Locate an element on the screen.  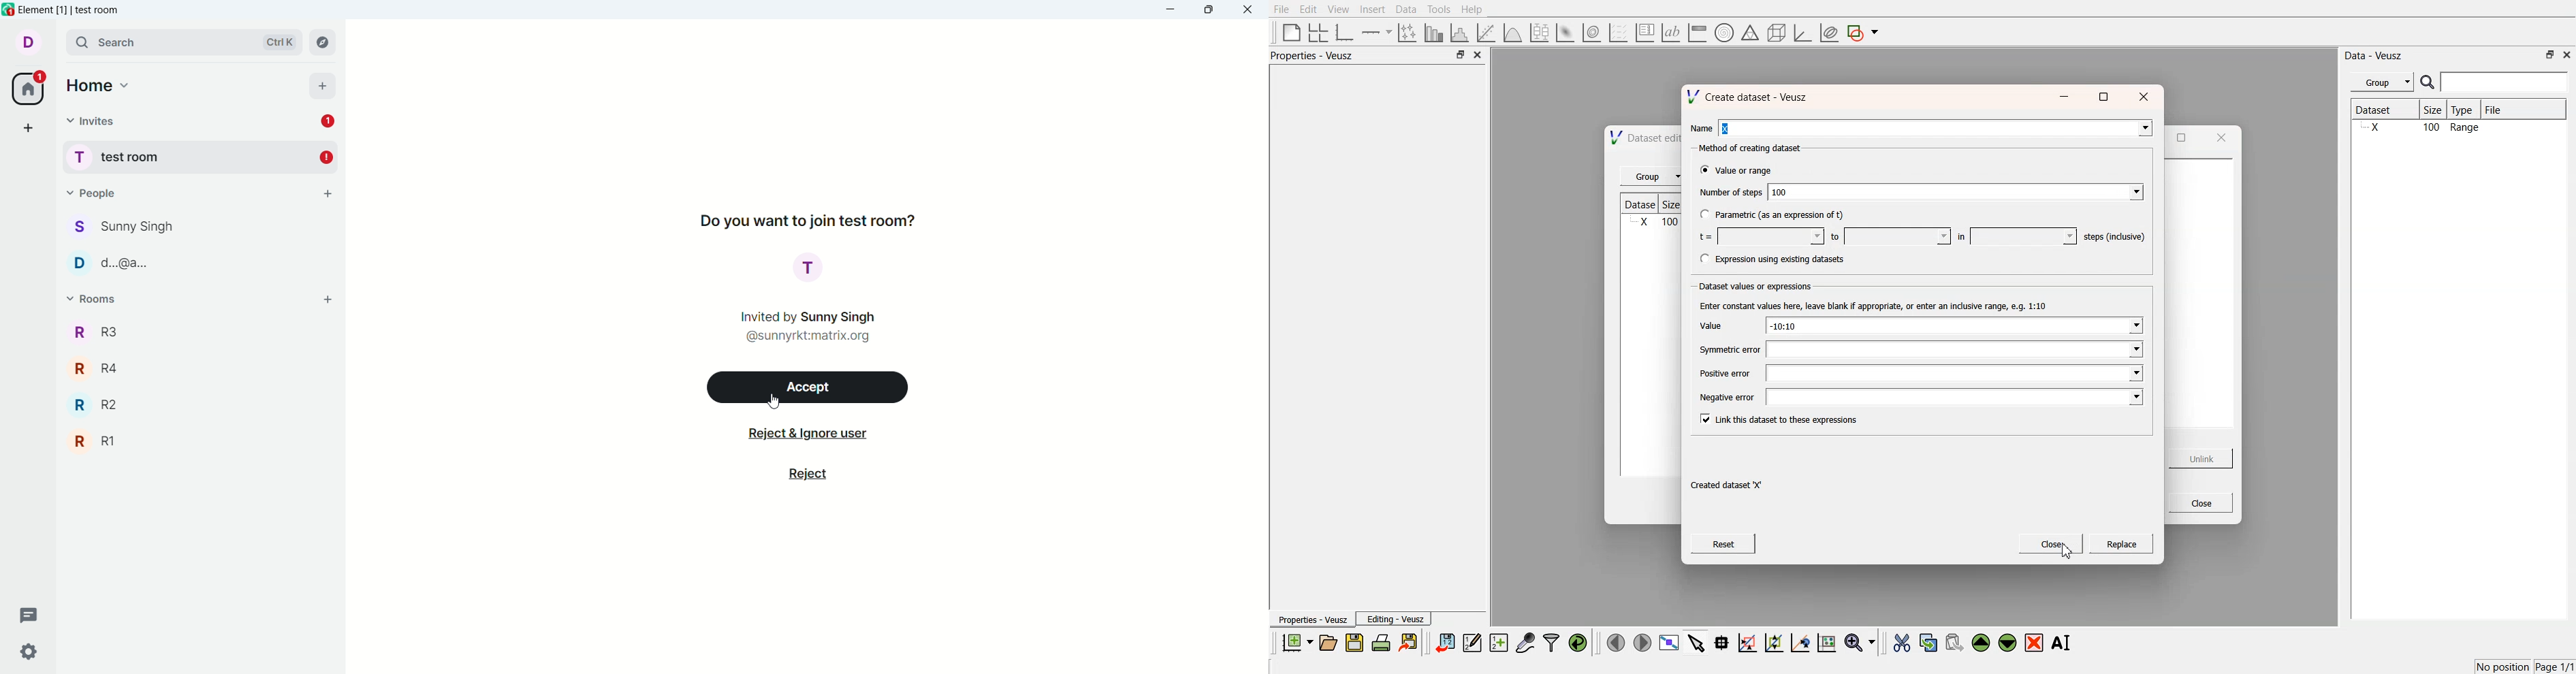
Value or range is located at coordinates (1748, 172).